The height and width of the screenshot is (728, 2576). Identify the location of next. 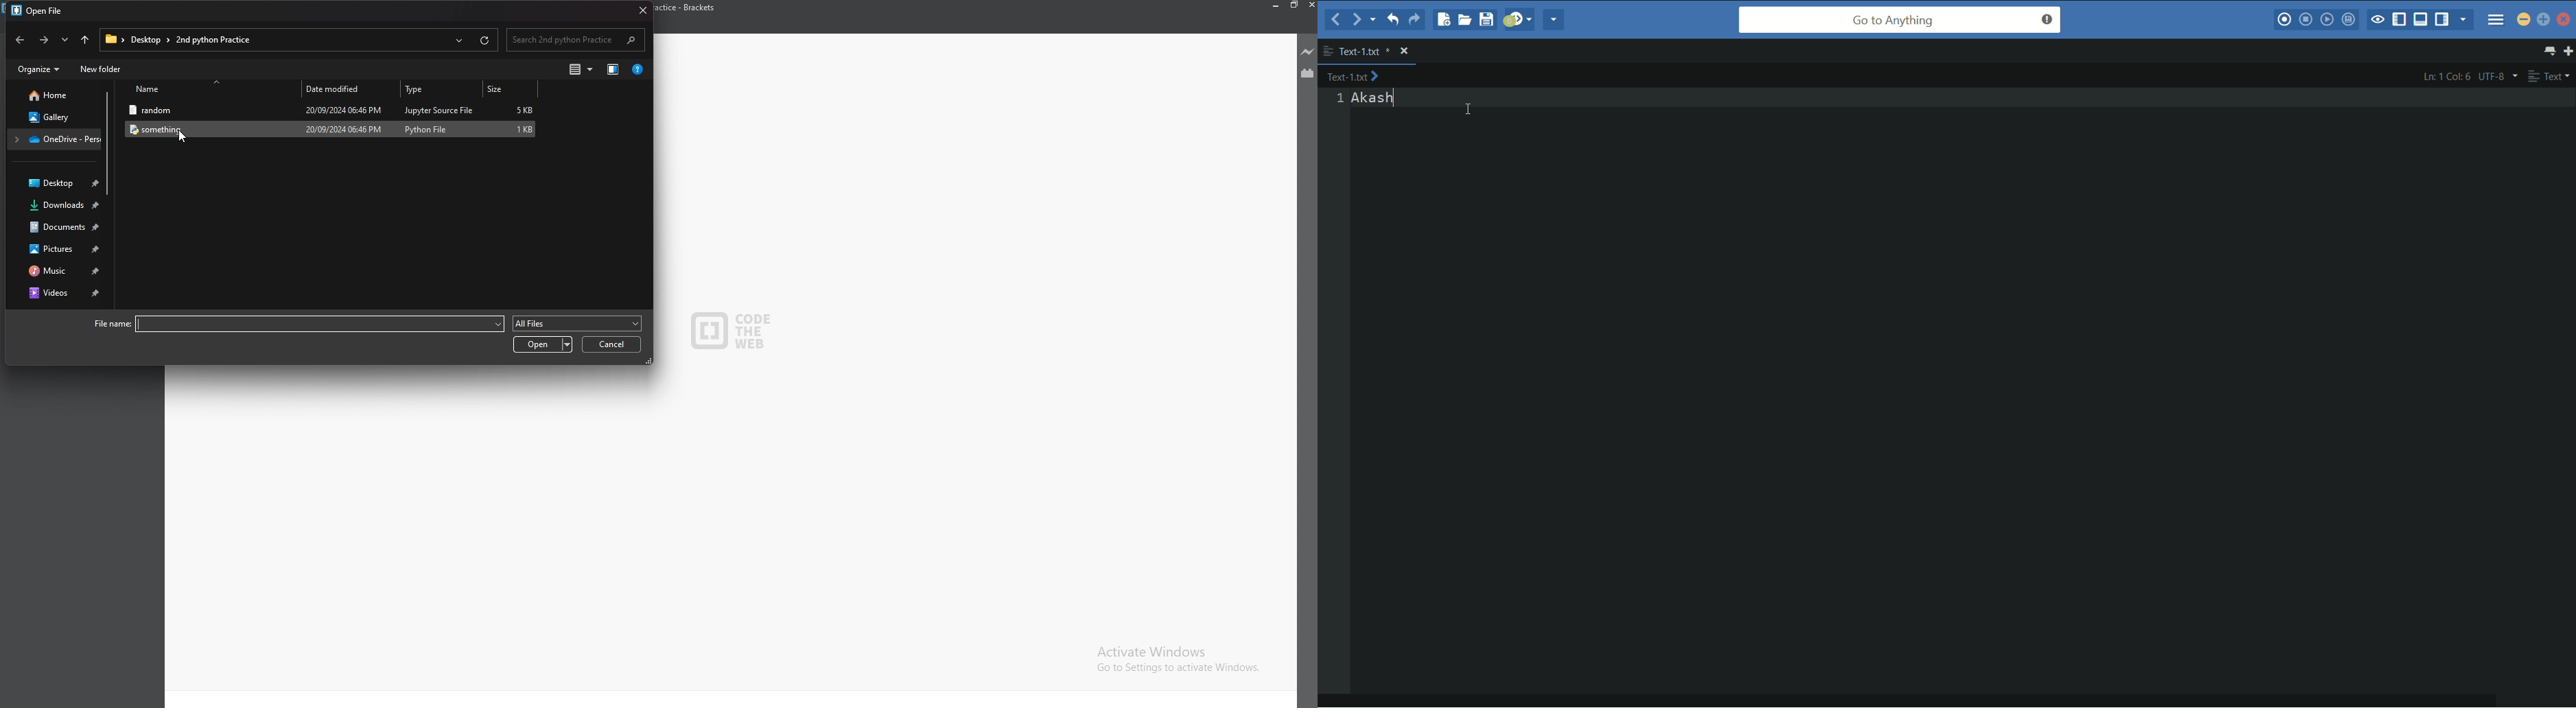
(44, 40).